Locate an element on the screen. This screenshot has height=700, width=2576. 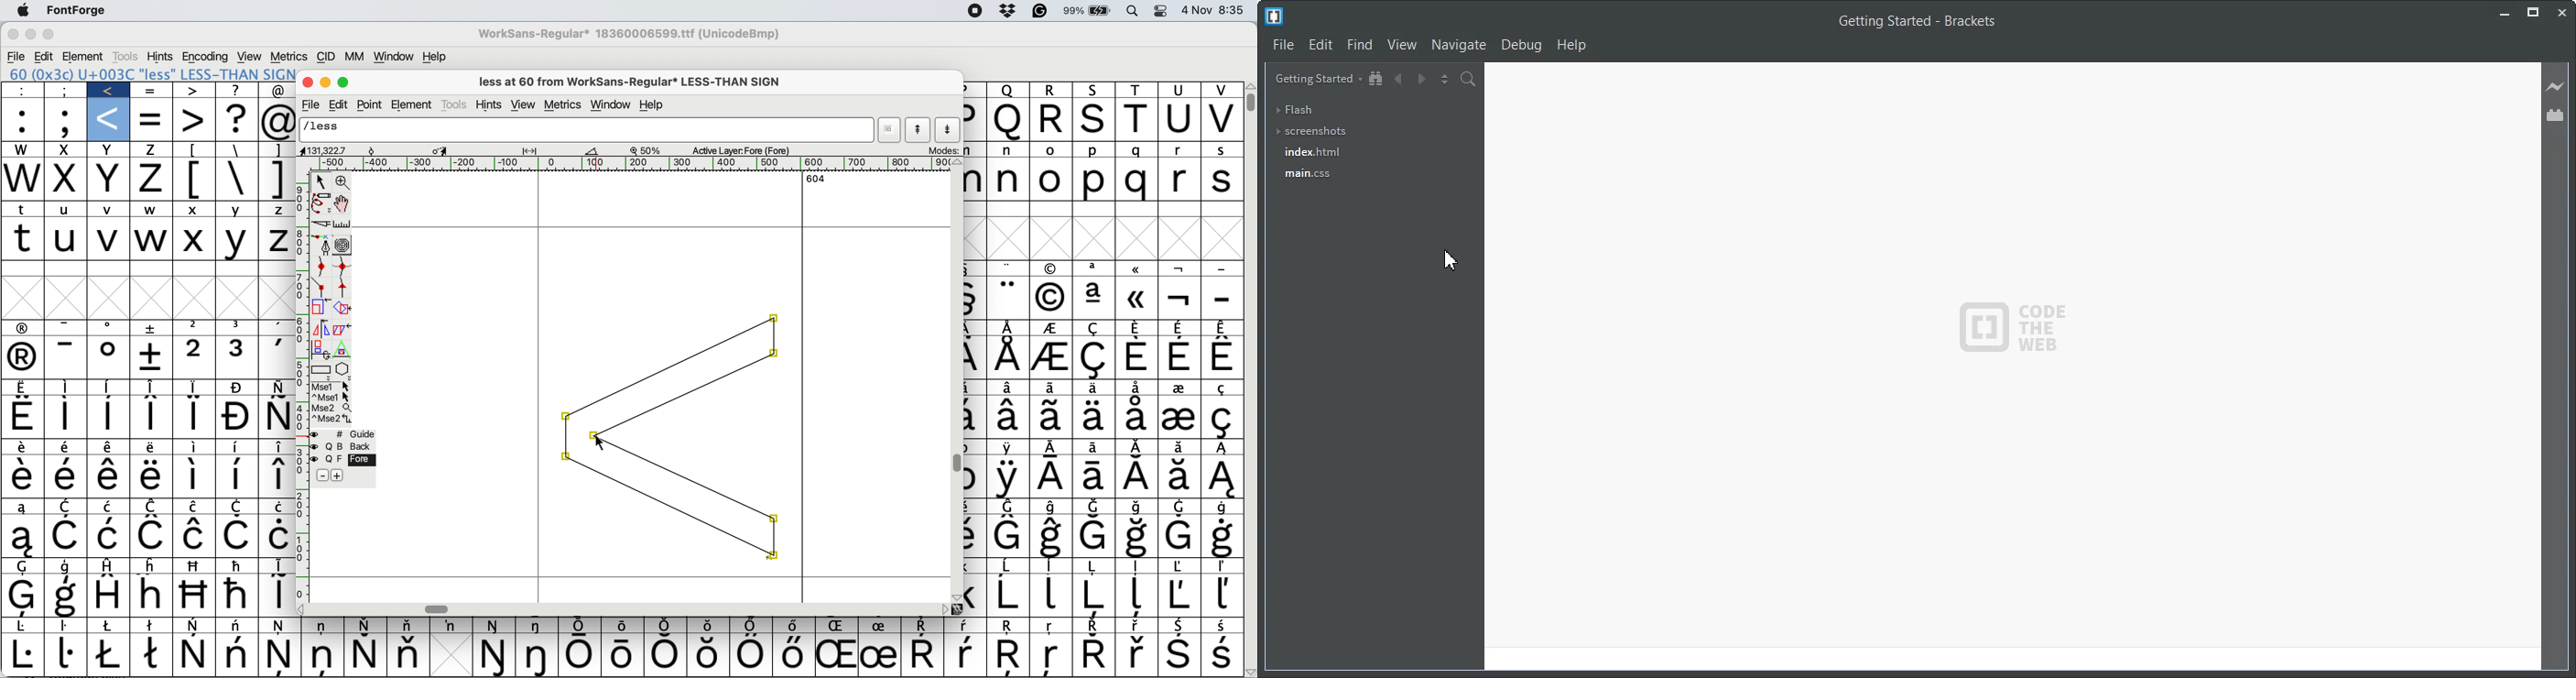
Symbol is located at coordinates (1181, 447).